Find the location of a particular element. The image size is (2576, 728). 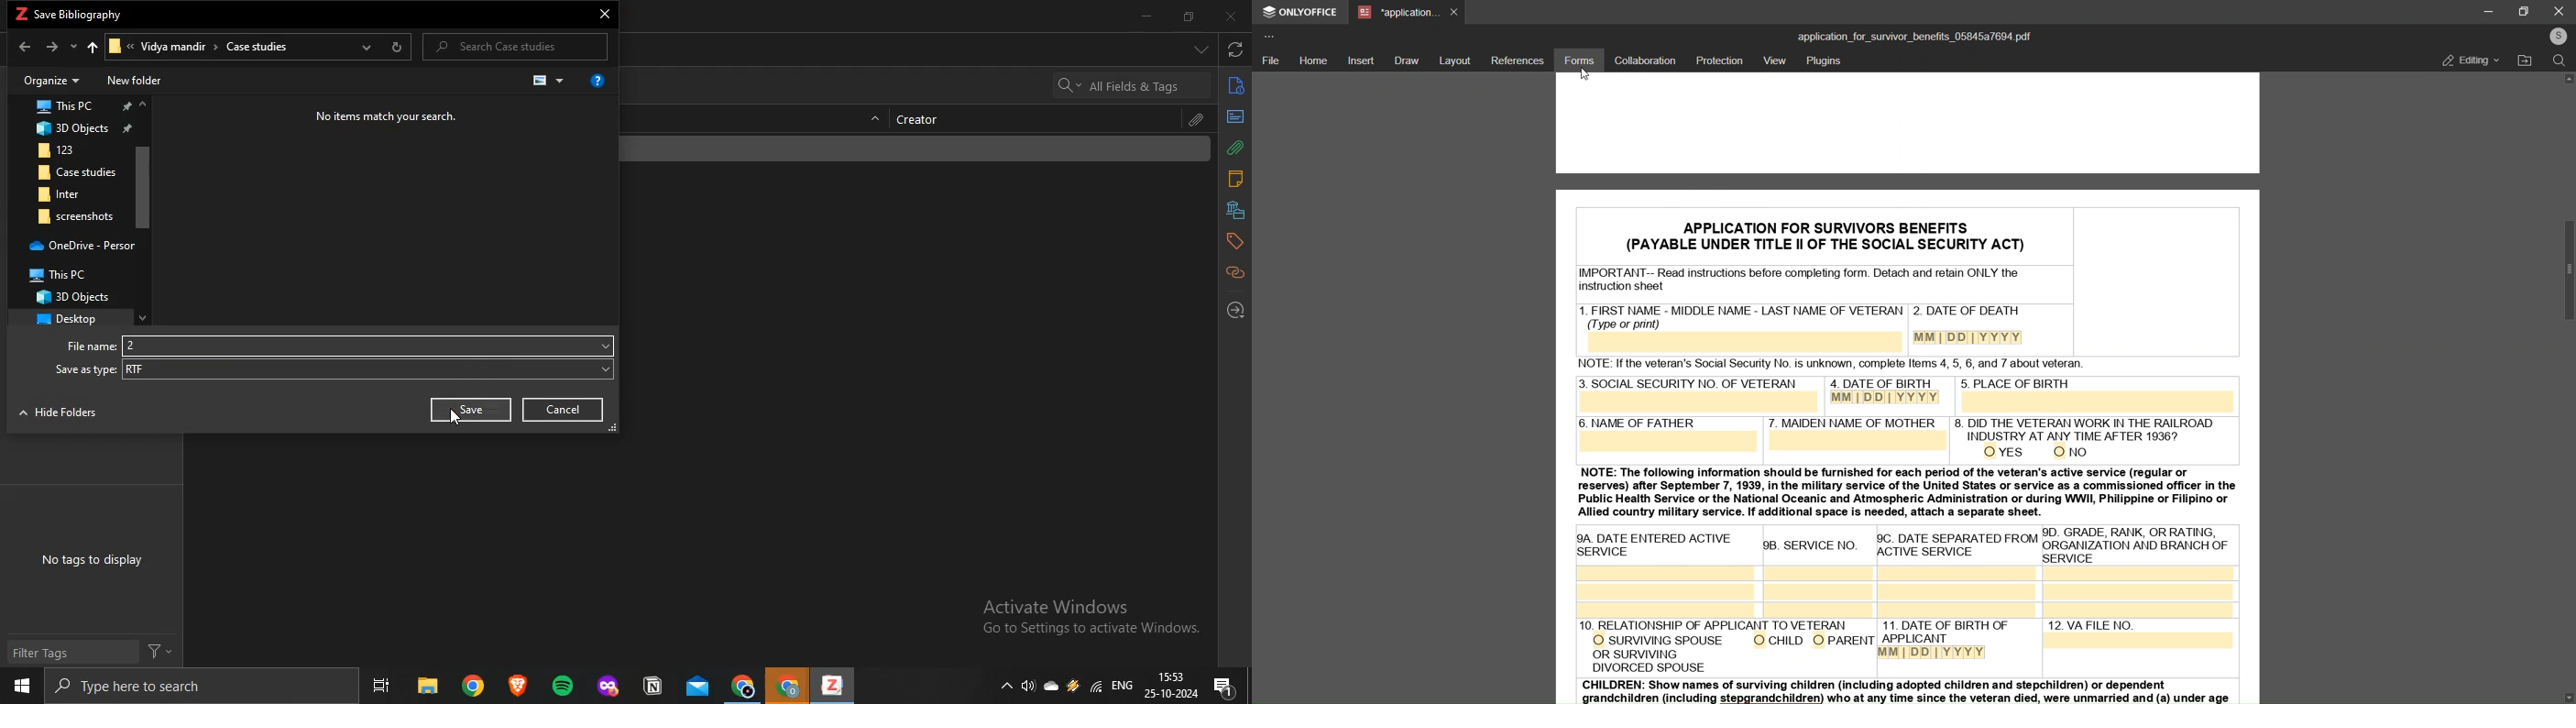

forms is located at coordinates (1579, 60).